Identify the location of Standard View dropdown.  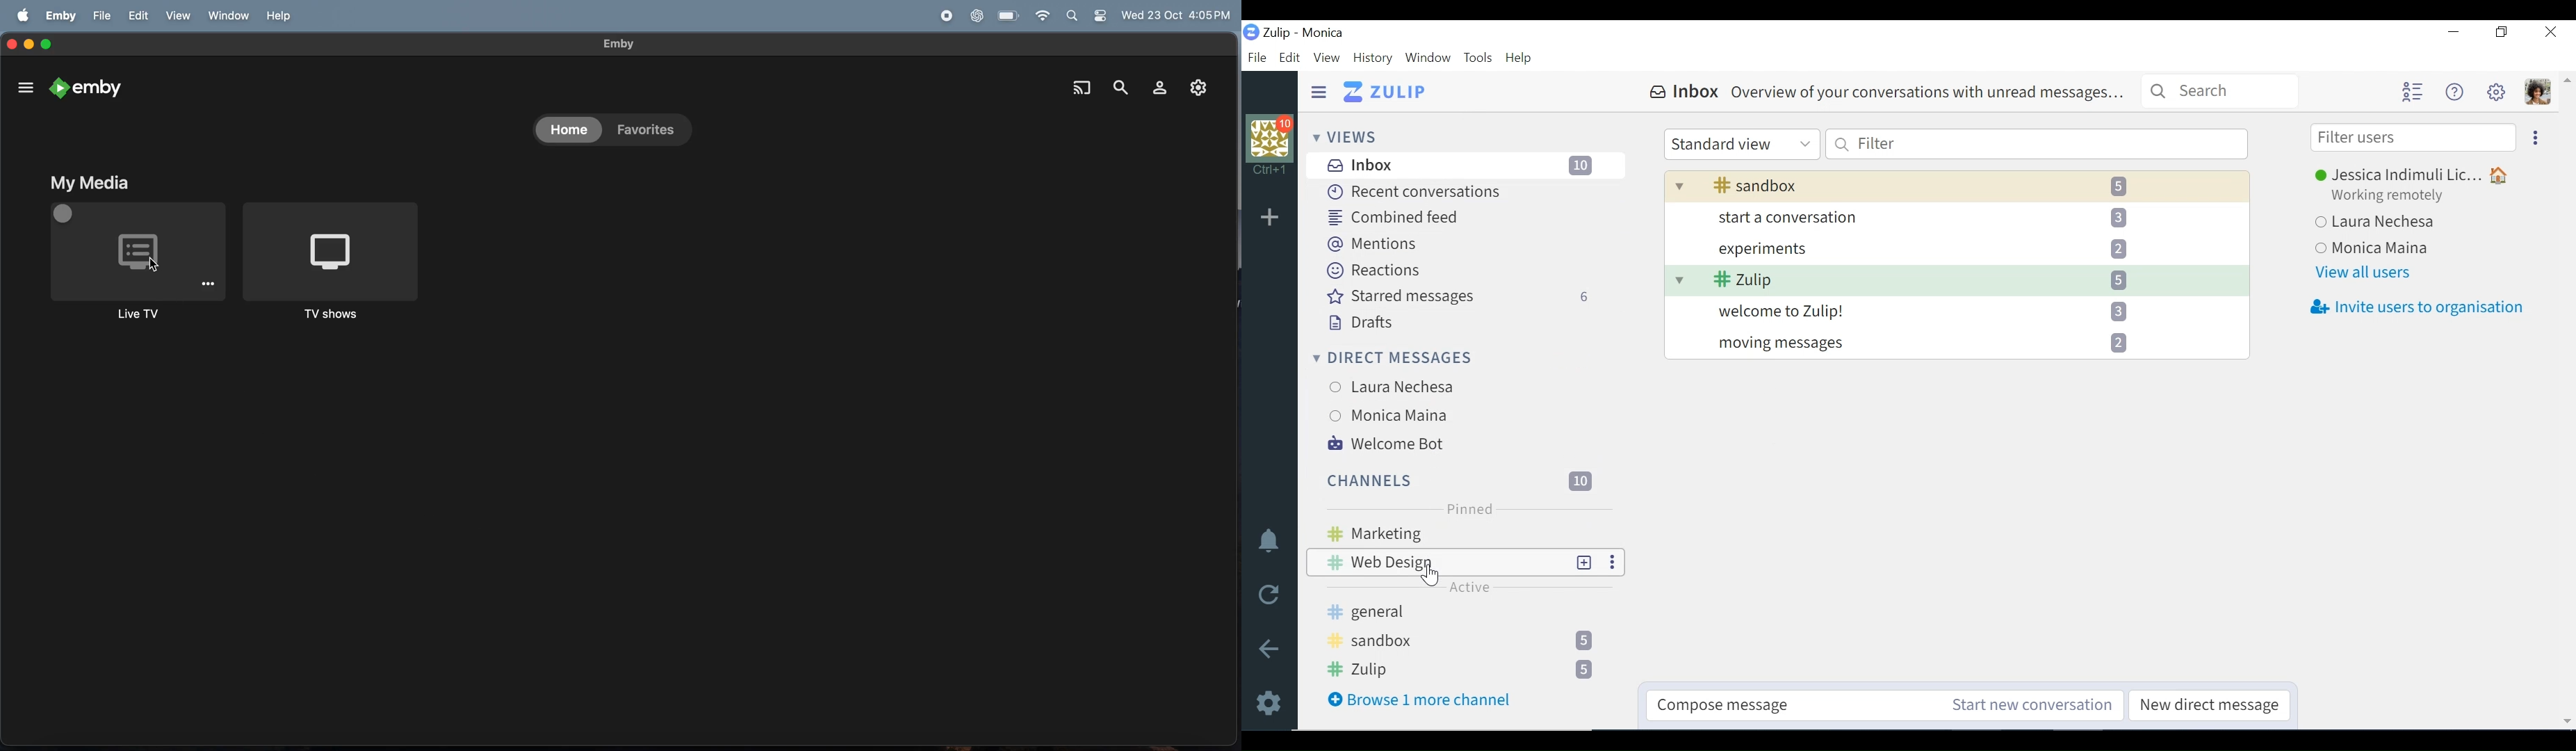
(1741, 145).